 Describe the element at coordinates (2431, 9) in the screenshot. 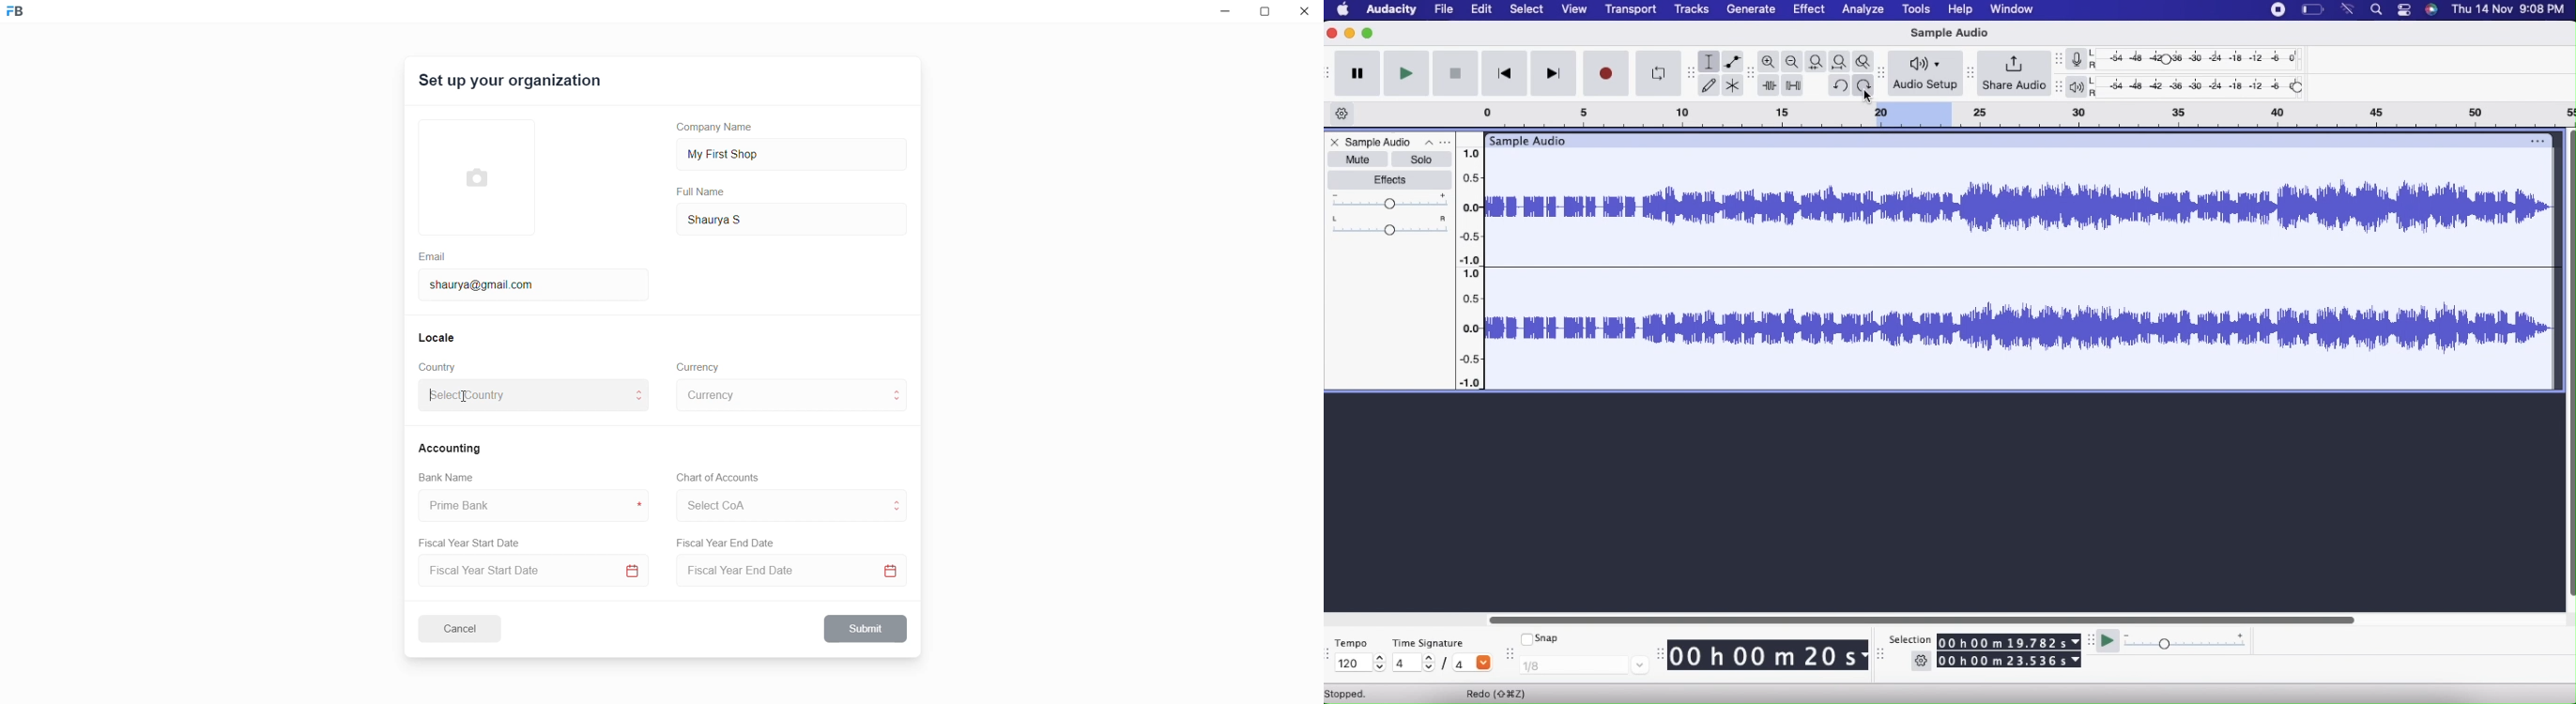

I see `app icon` at that location.